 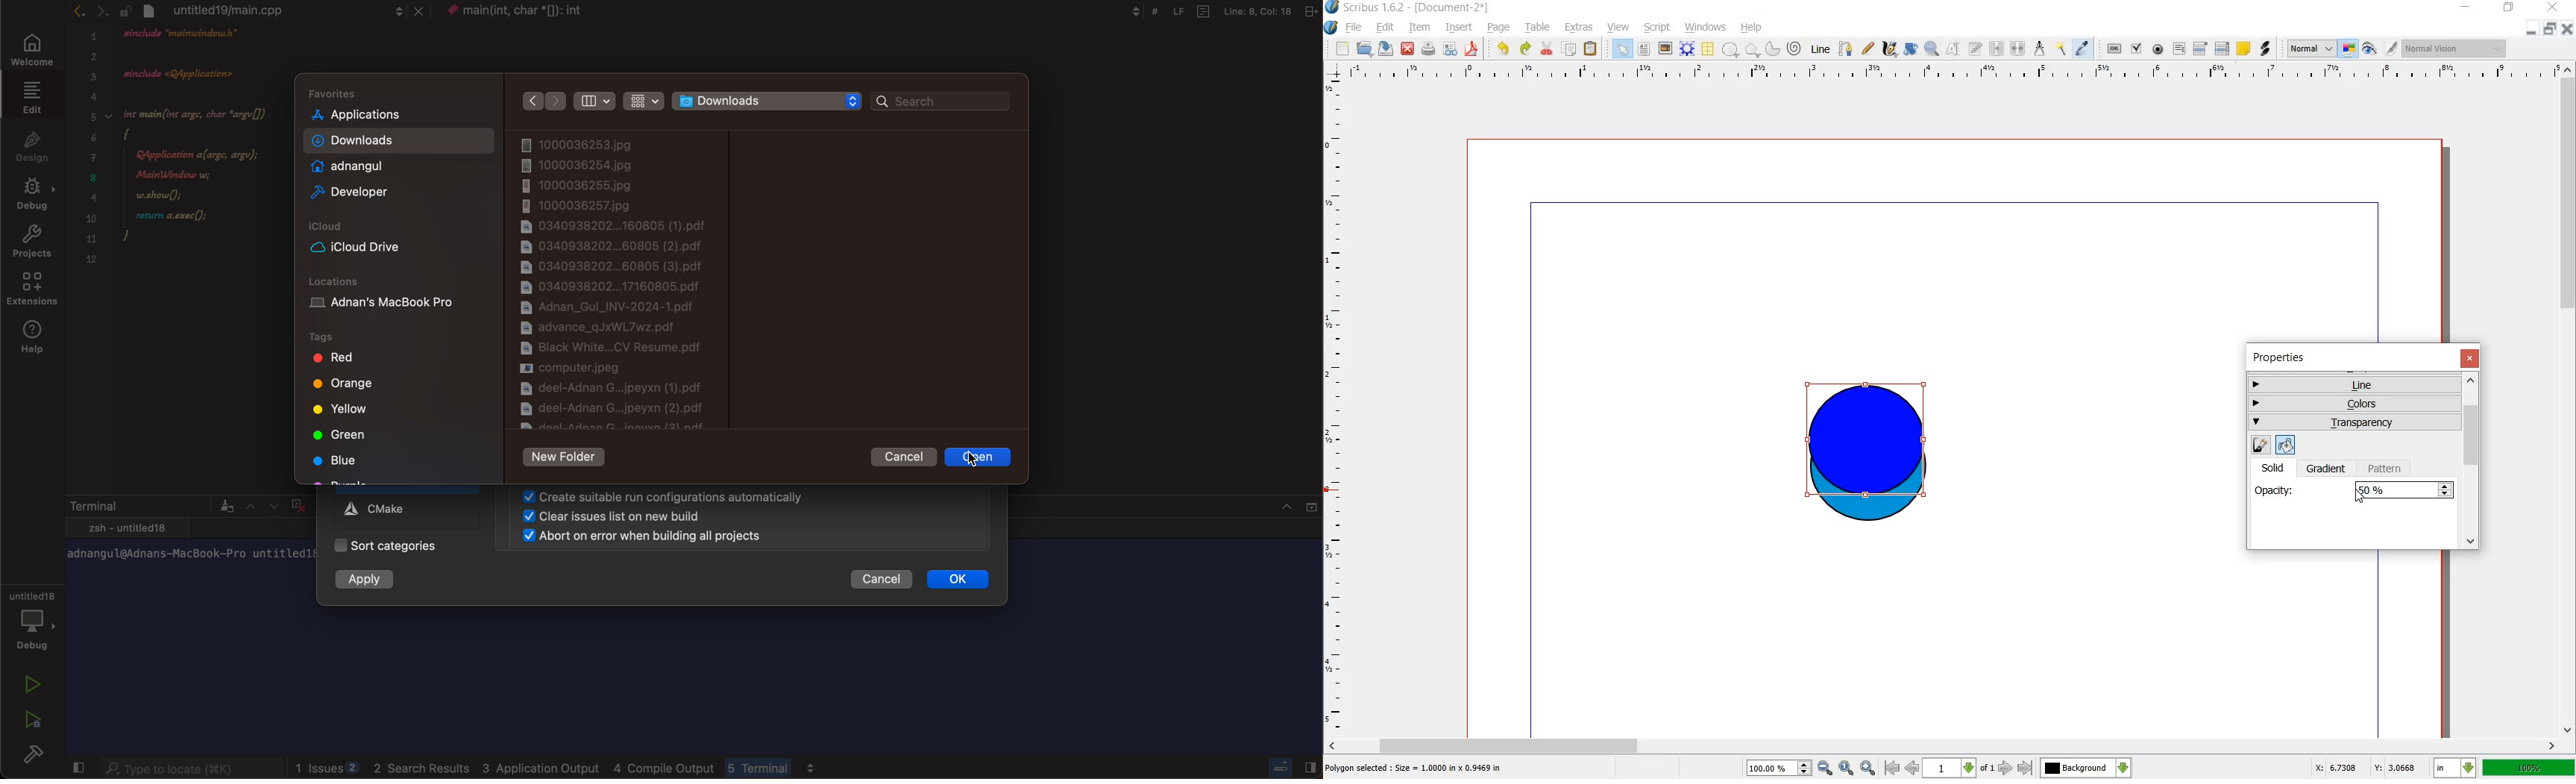 I want to click on unlink text frames, so click(x=2020, y=49).